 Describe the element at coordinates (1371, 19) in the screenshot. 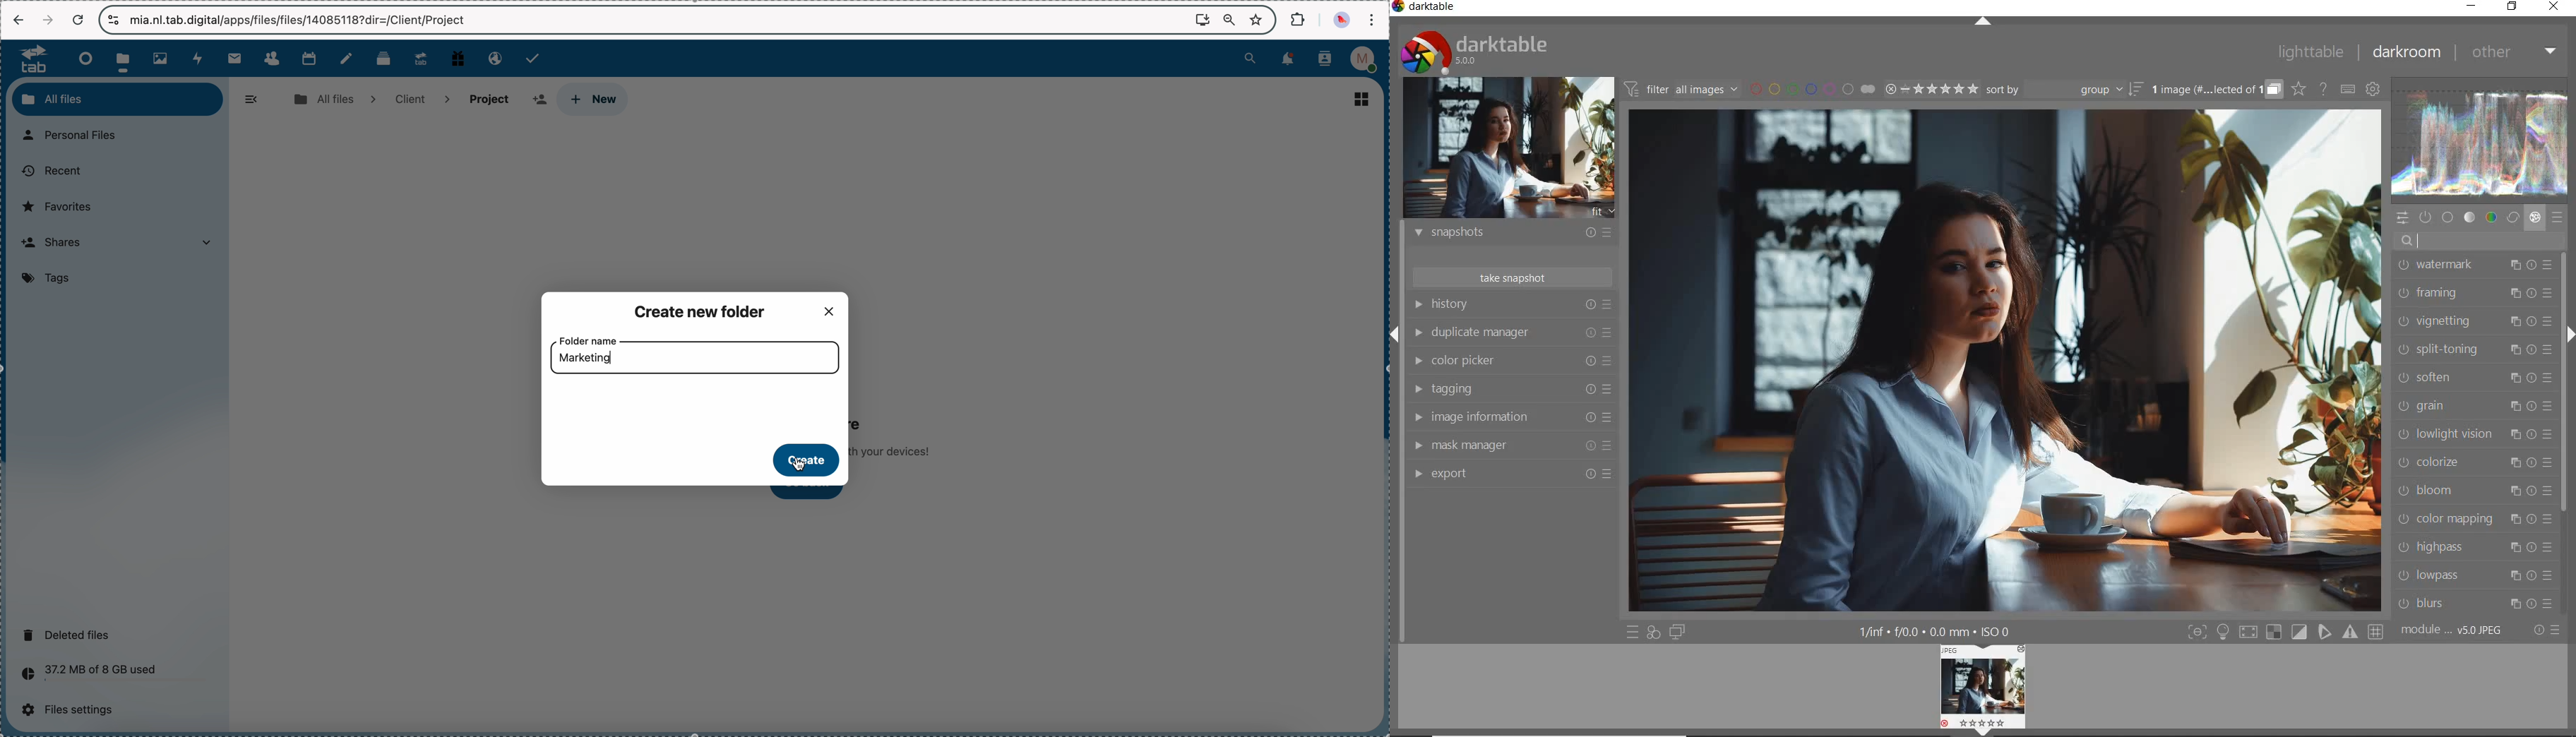

I see `customize and control Google Chrome` at that location.